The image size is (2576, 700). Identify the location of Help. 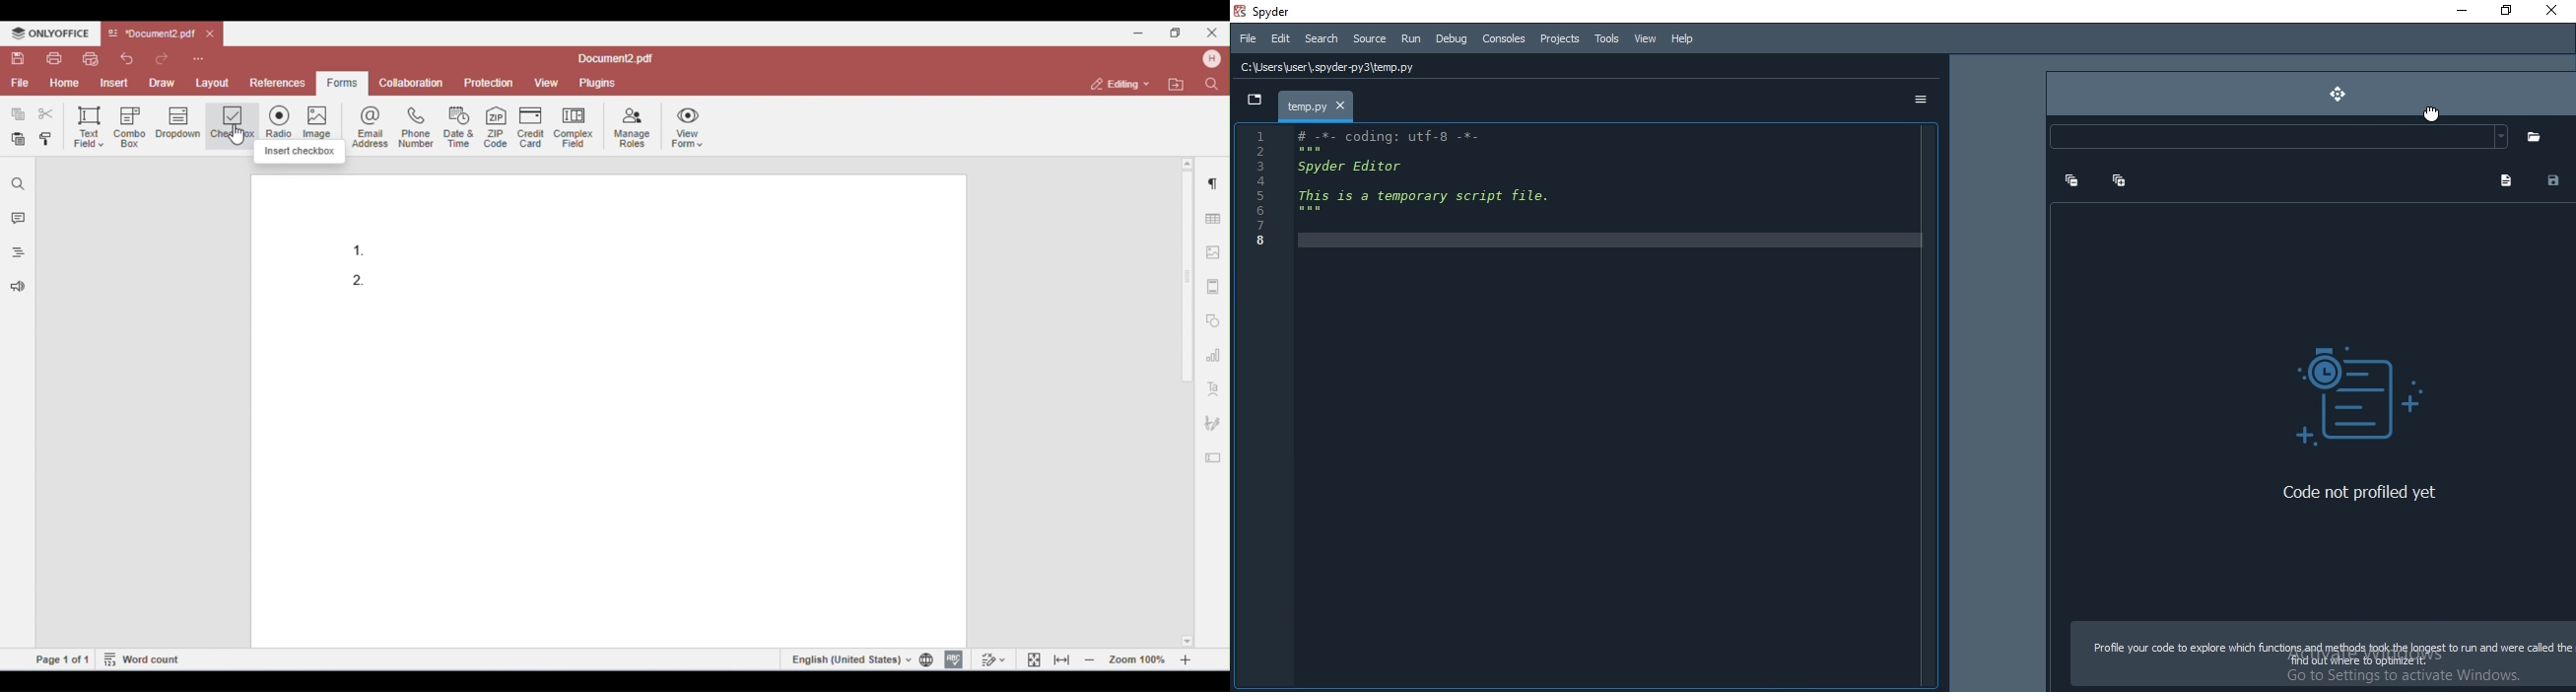
(1679, 39).